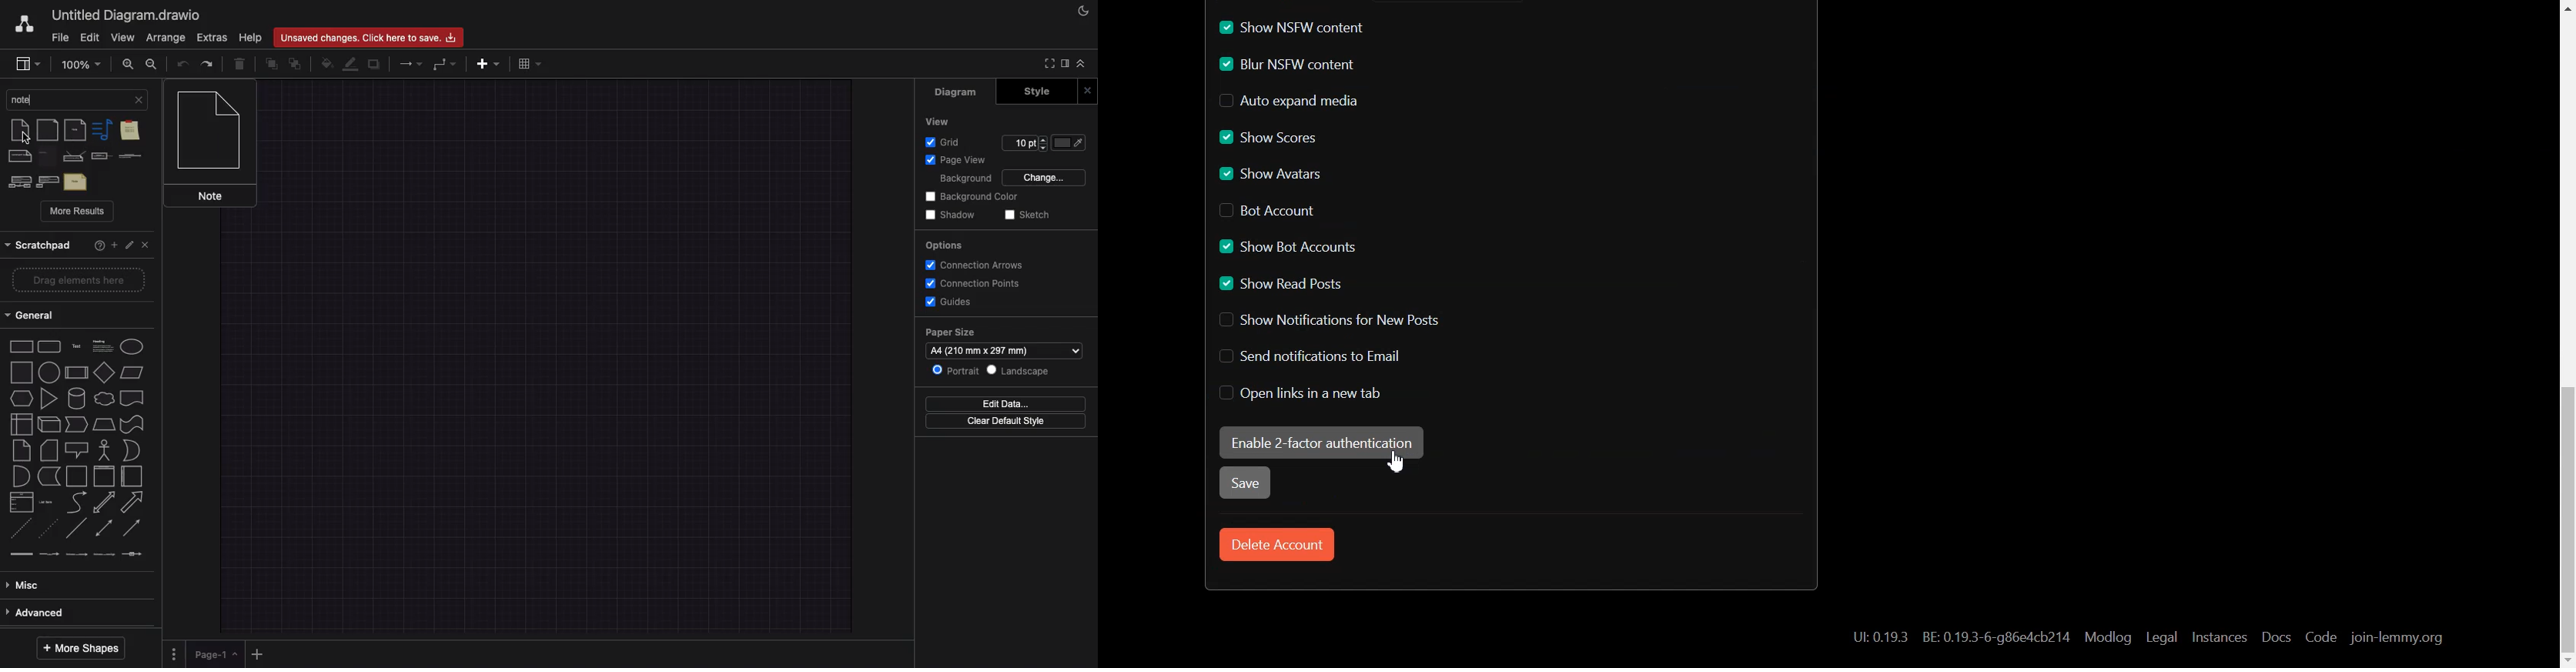  What do you see at coordinates (326, 64) in the screenshot?
I see `Fill color` at bounding box center [326, 64].